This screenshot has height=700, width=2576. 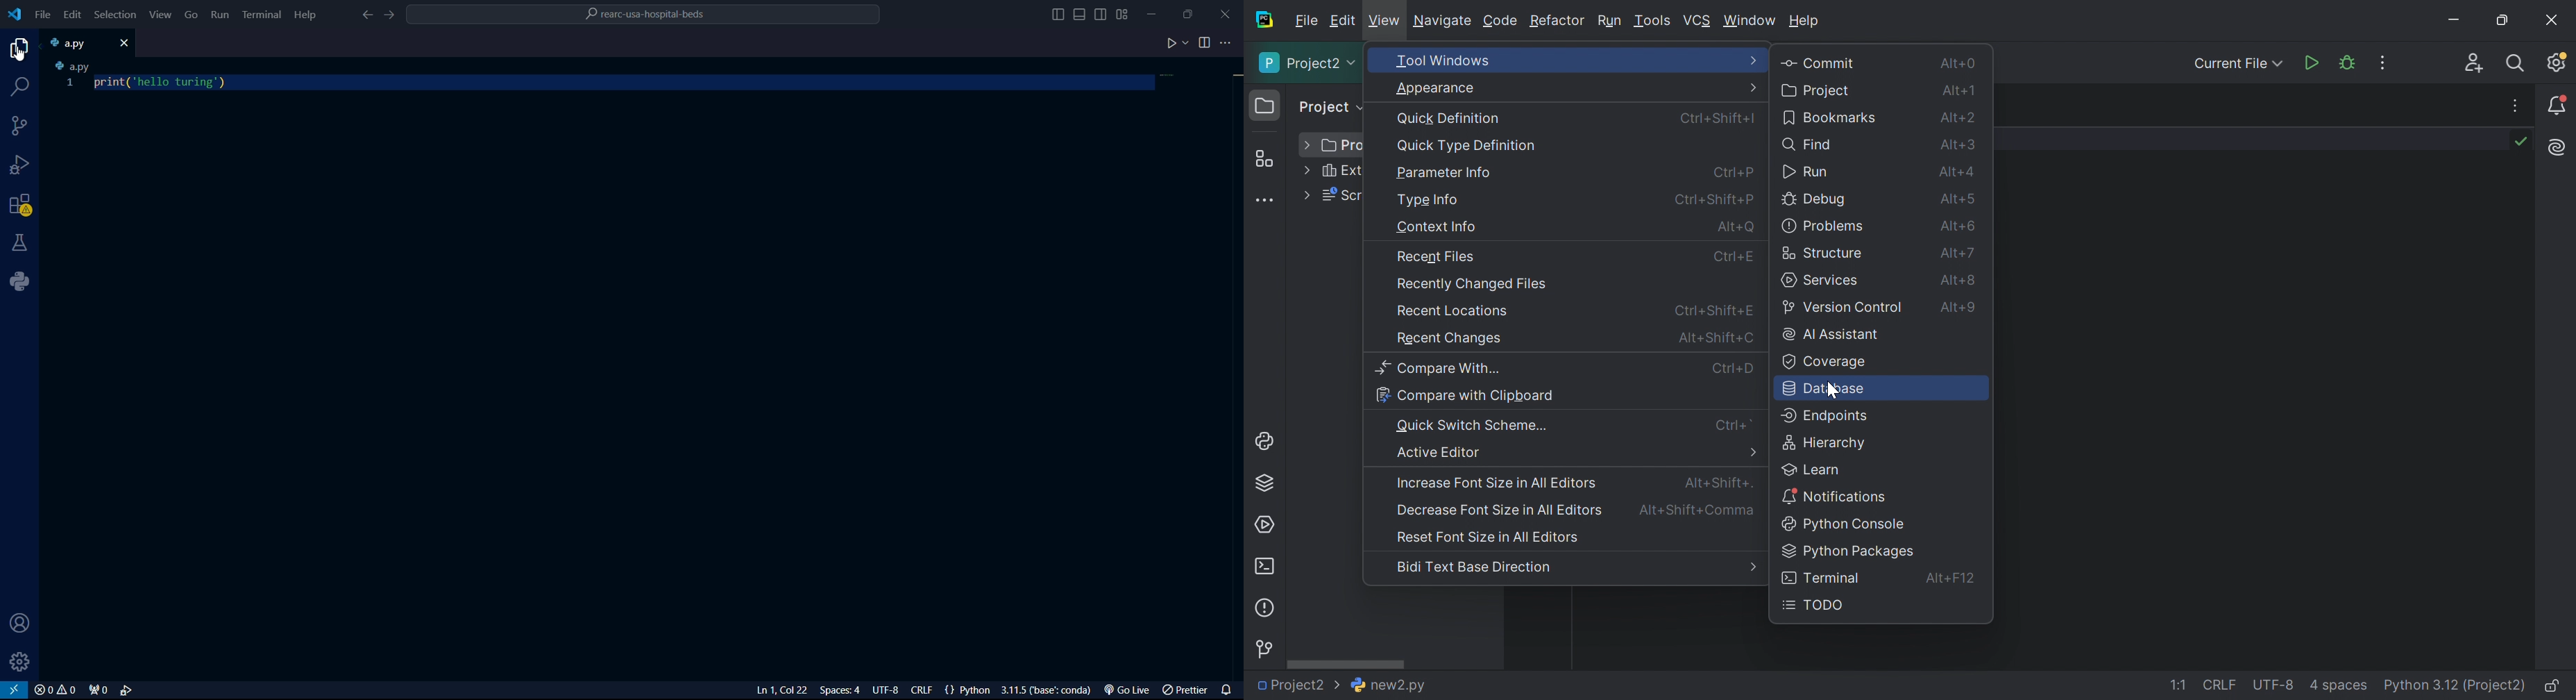 What do you see at coordinates (1296, 685) in the screenshot?
I see `Project2 >` at bounding box center [1296, 685].